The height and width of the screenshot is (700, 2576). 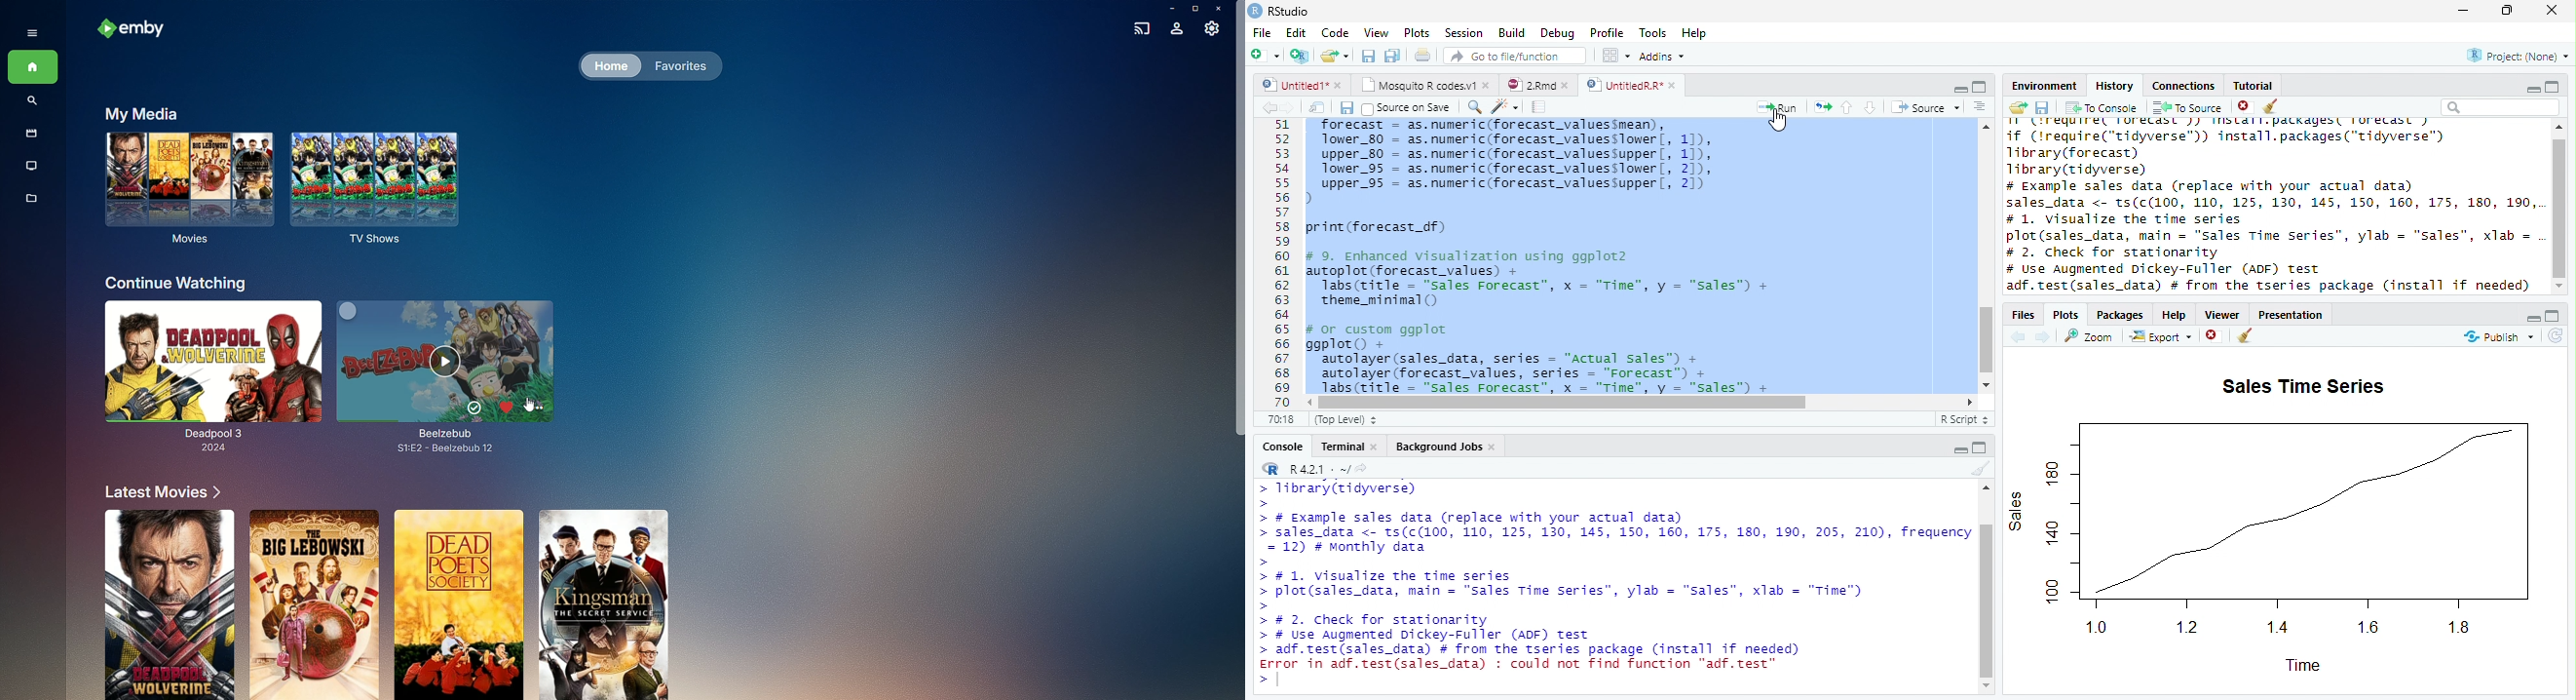 What do you see at coordinates (1640, 402) in the screenshot?
I see `Scroll` at bounding box center [1640, 402].